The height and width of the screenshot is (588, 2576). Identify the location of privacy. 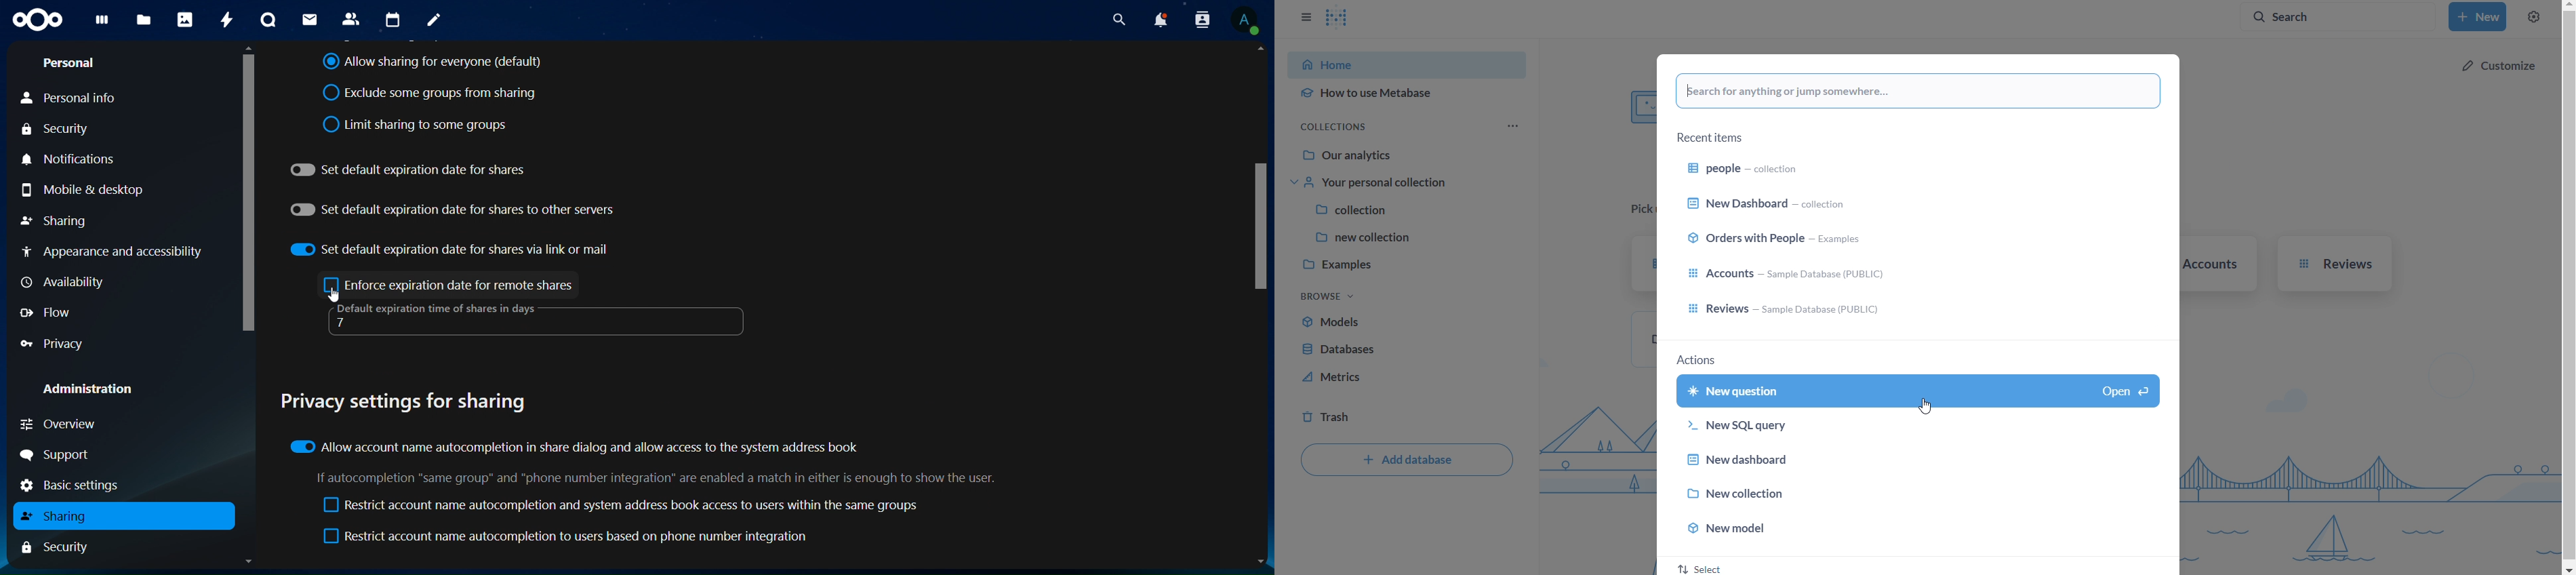
(58, 343).